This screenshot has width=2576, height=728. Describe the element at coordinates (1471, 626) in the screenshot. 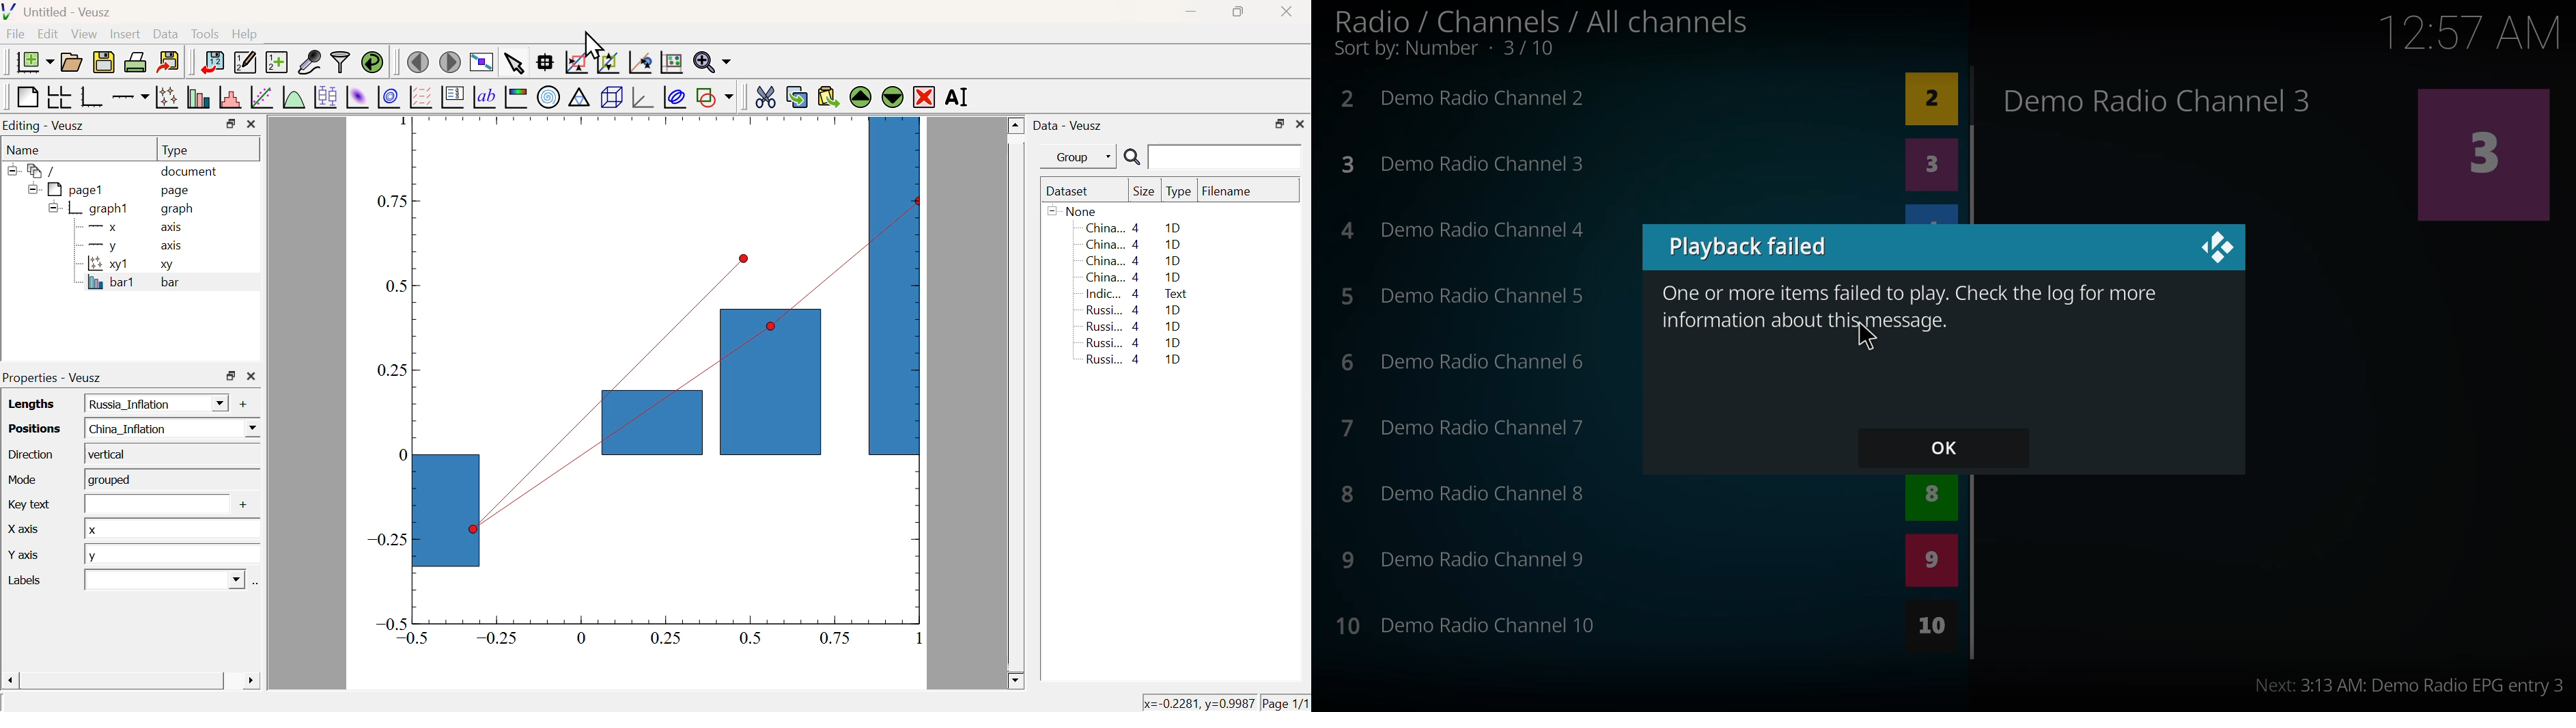

I see `10 Demo Radio Channel 10` at that location.